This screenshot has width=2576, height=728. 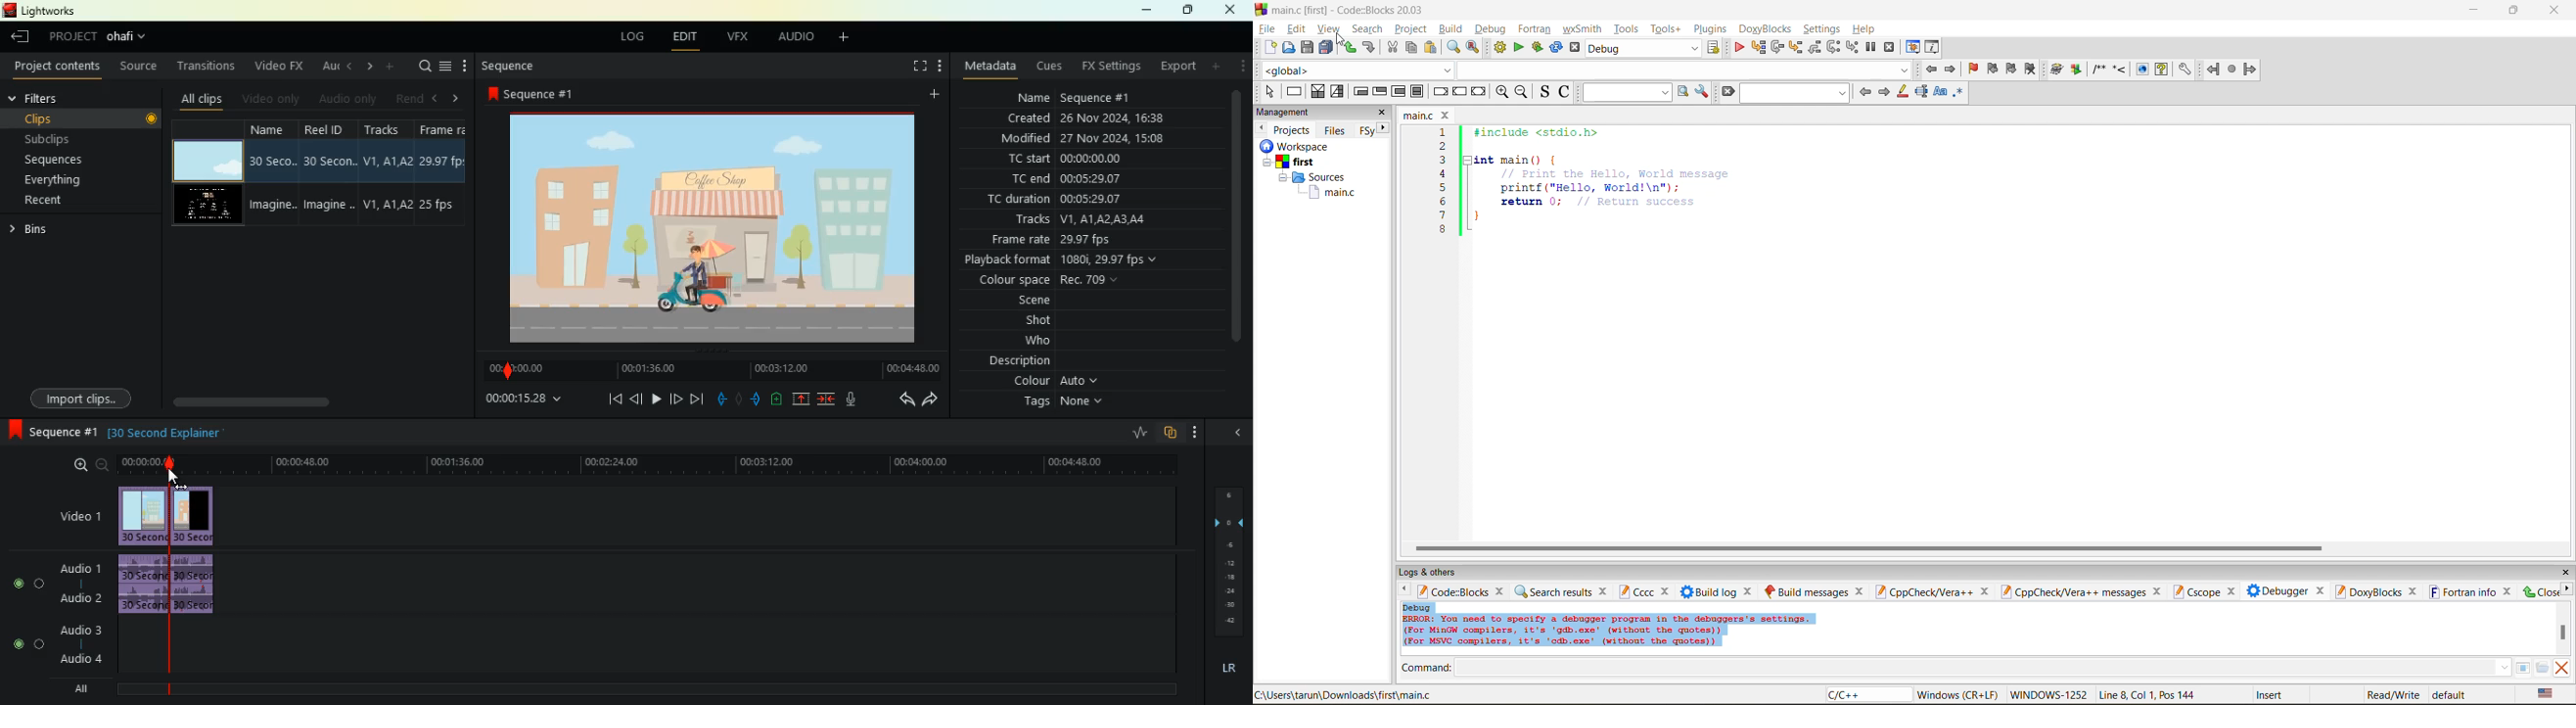 I want to click on more, so click(x=466, y=66).